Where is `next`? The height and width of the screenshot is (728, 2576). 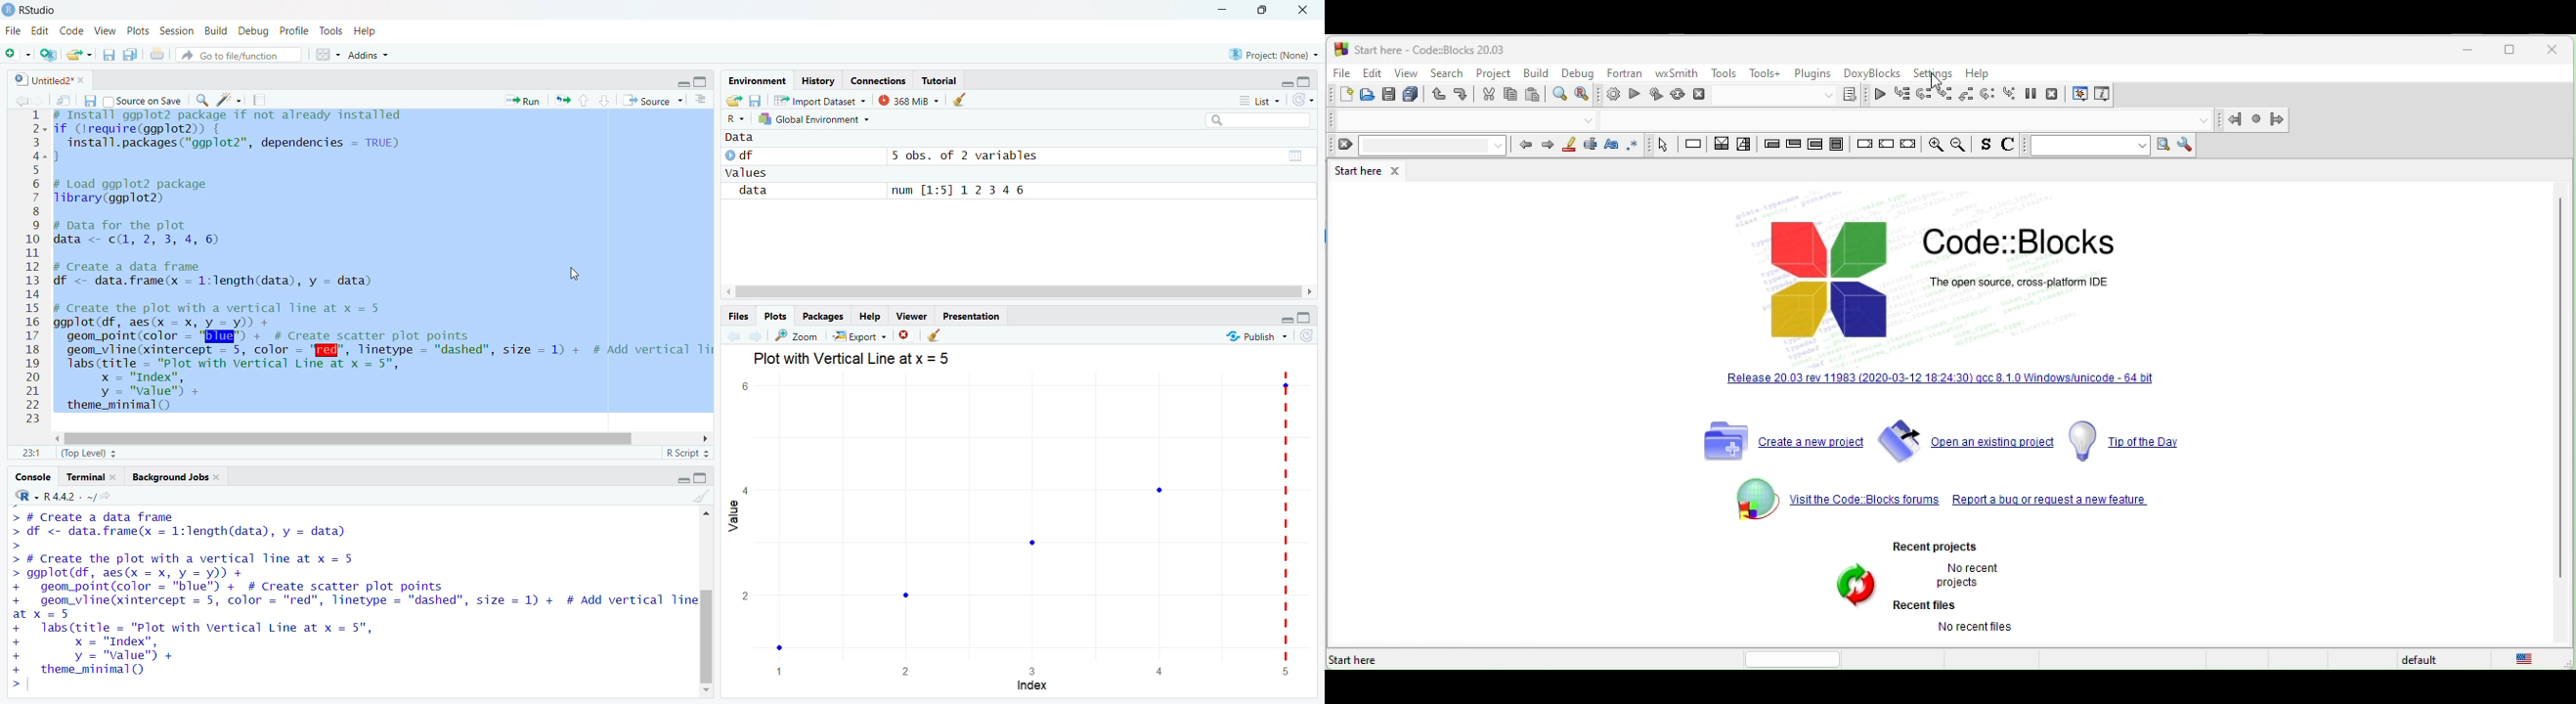
next is located at coordinates (761, 337).